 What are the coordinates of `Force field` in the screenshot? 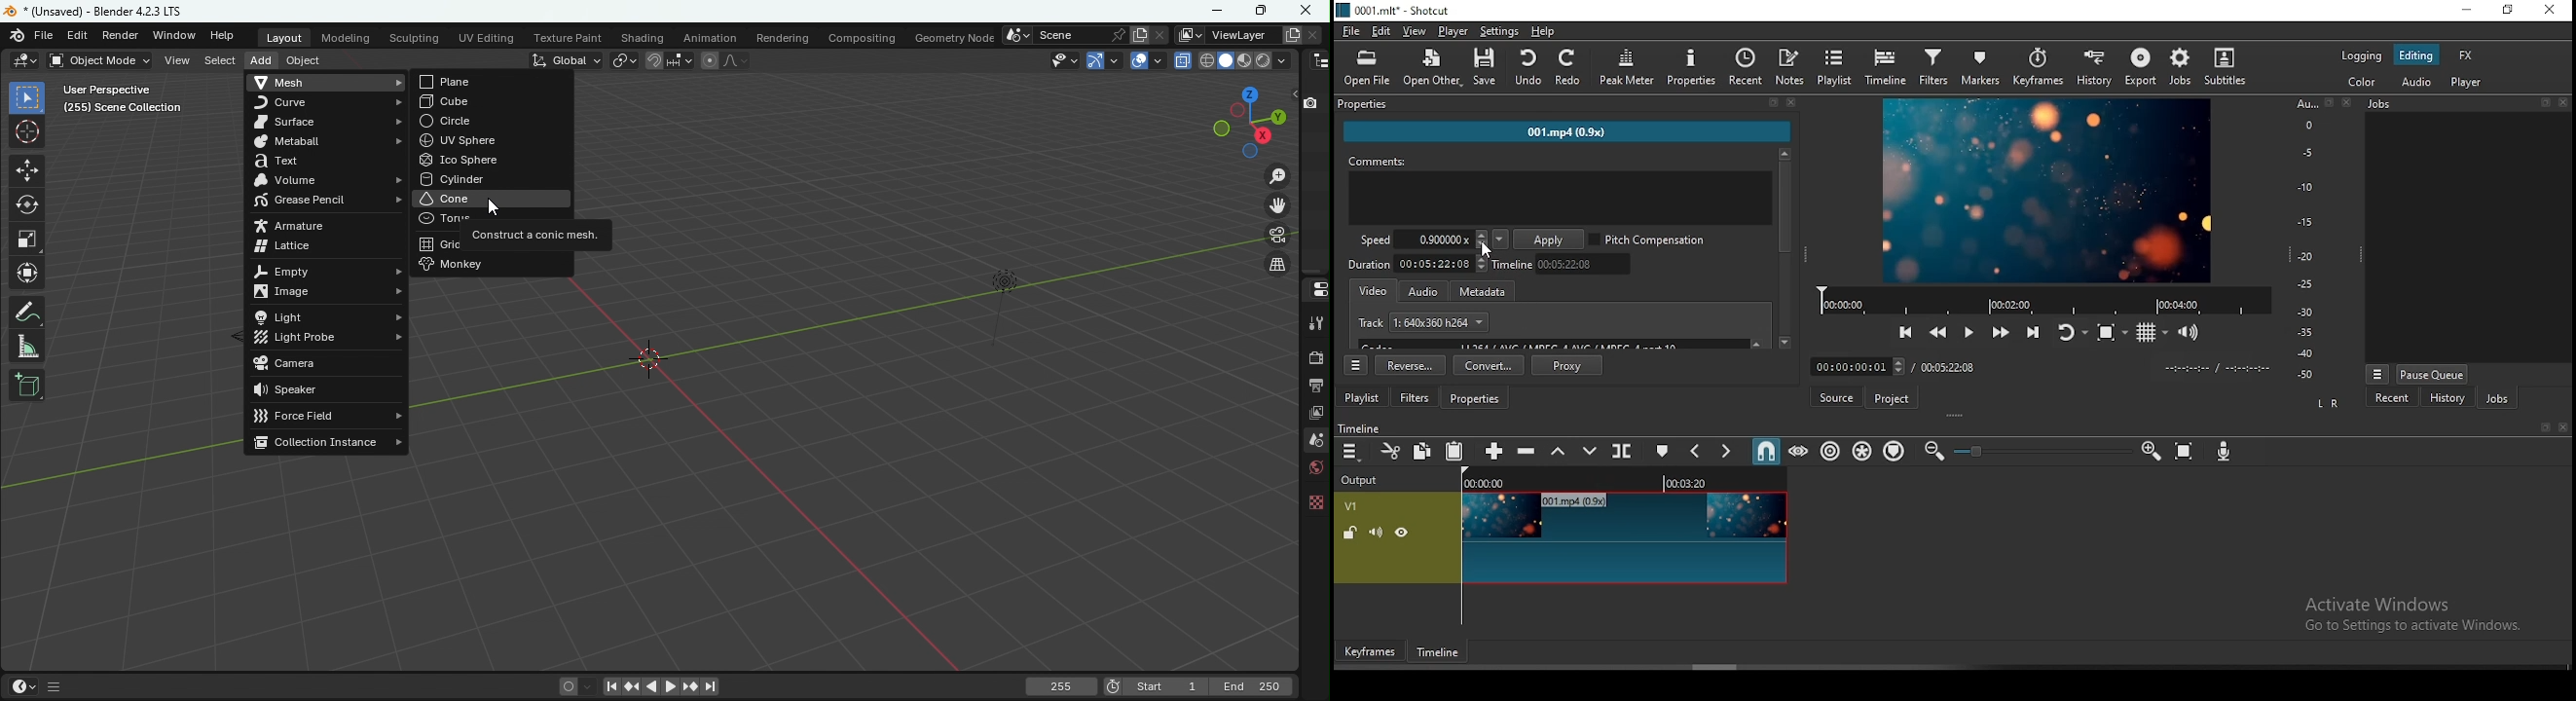 It's located at (322, 418).